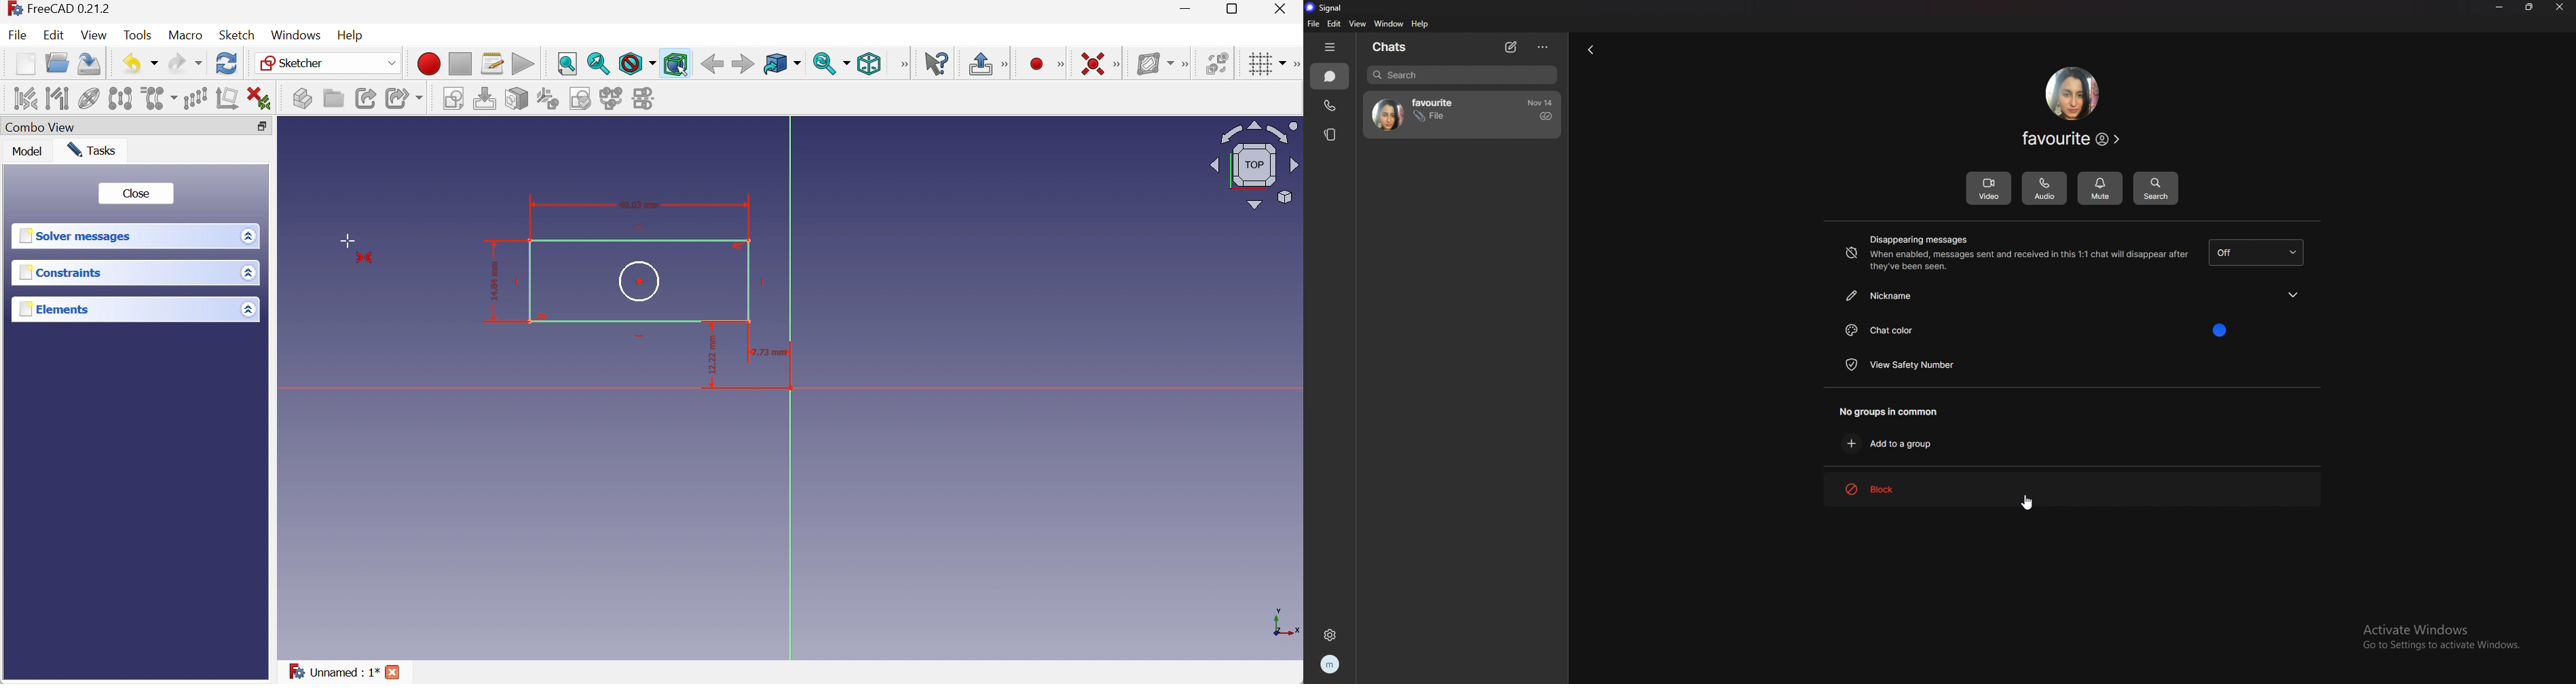  I want to click on Open..., so click(57, 62).